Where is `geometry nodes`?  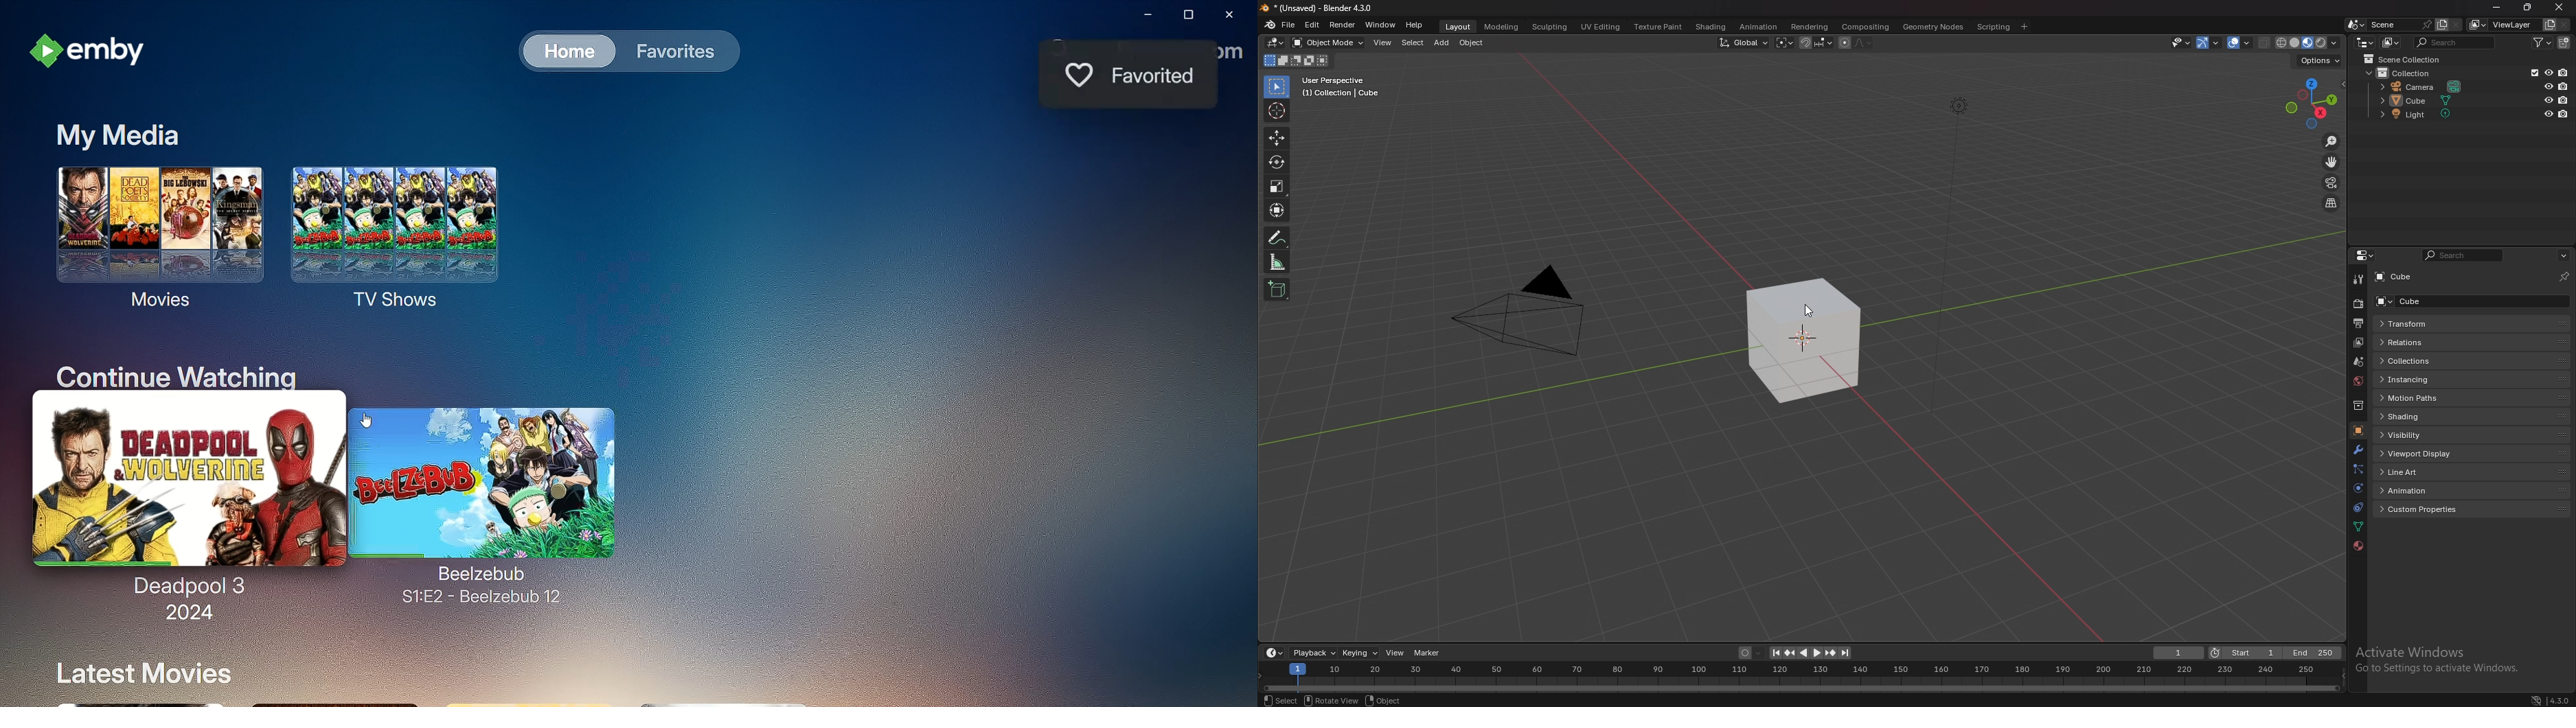
geometry nodes is located at coordinates (1935, 26).